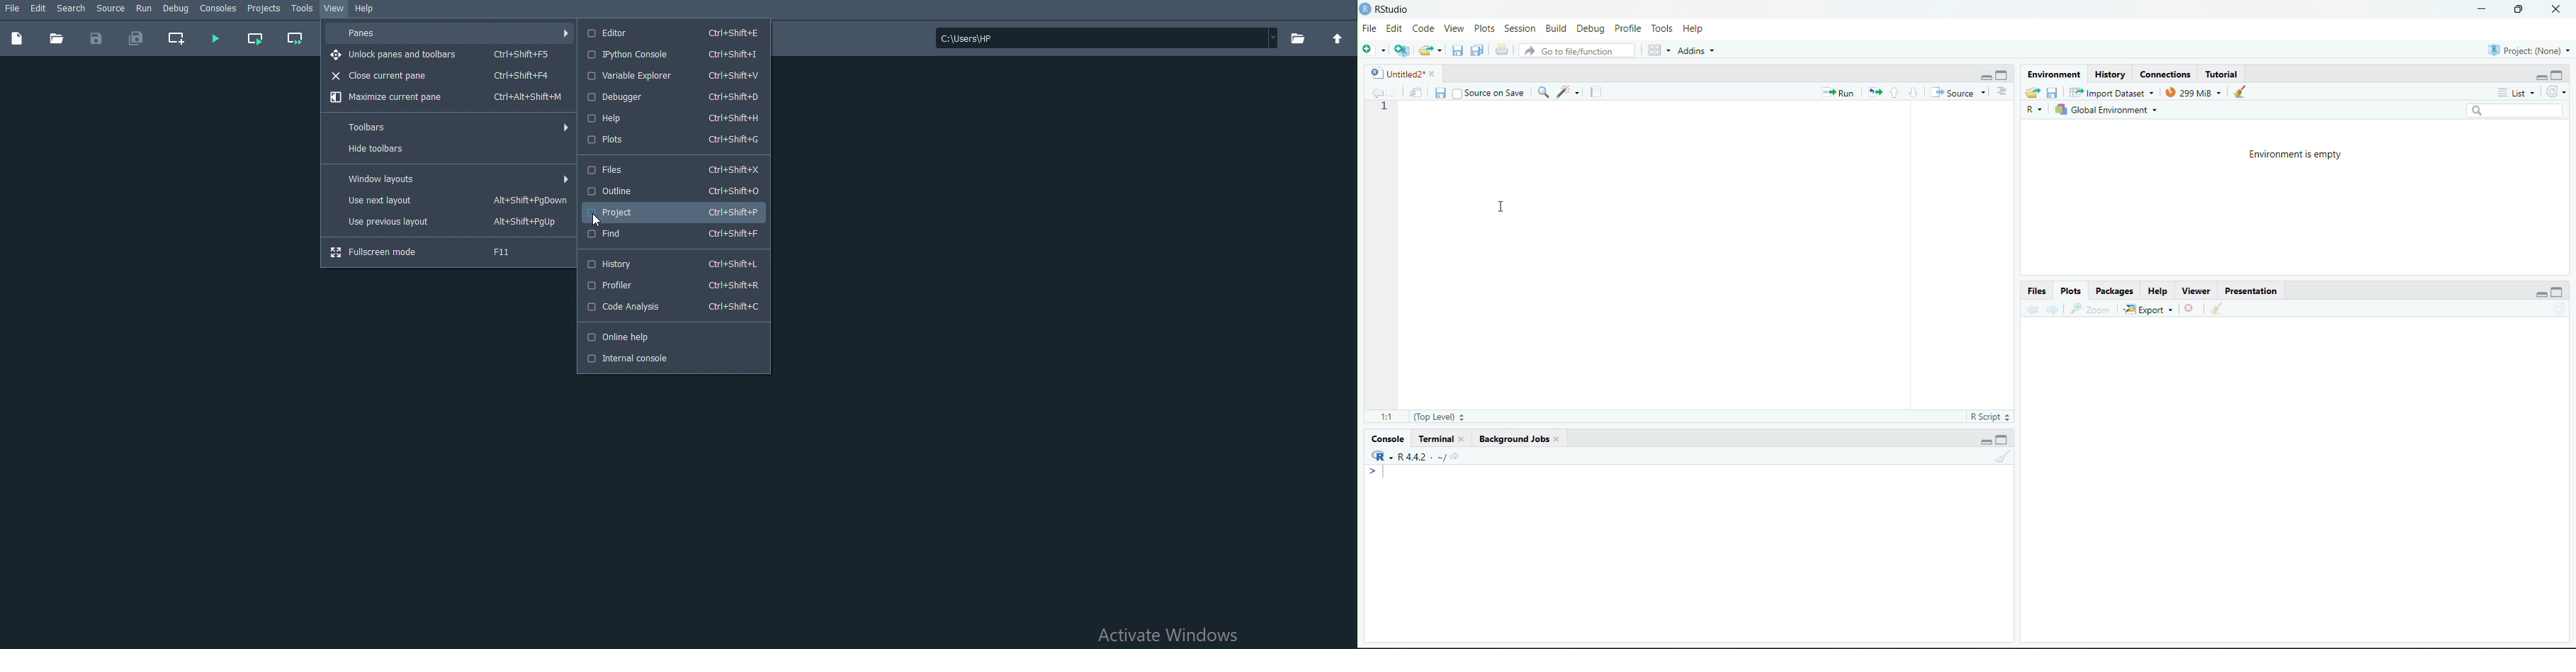  I want to click on code tools, so click(1568, 91).